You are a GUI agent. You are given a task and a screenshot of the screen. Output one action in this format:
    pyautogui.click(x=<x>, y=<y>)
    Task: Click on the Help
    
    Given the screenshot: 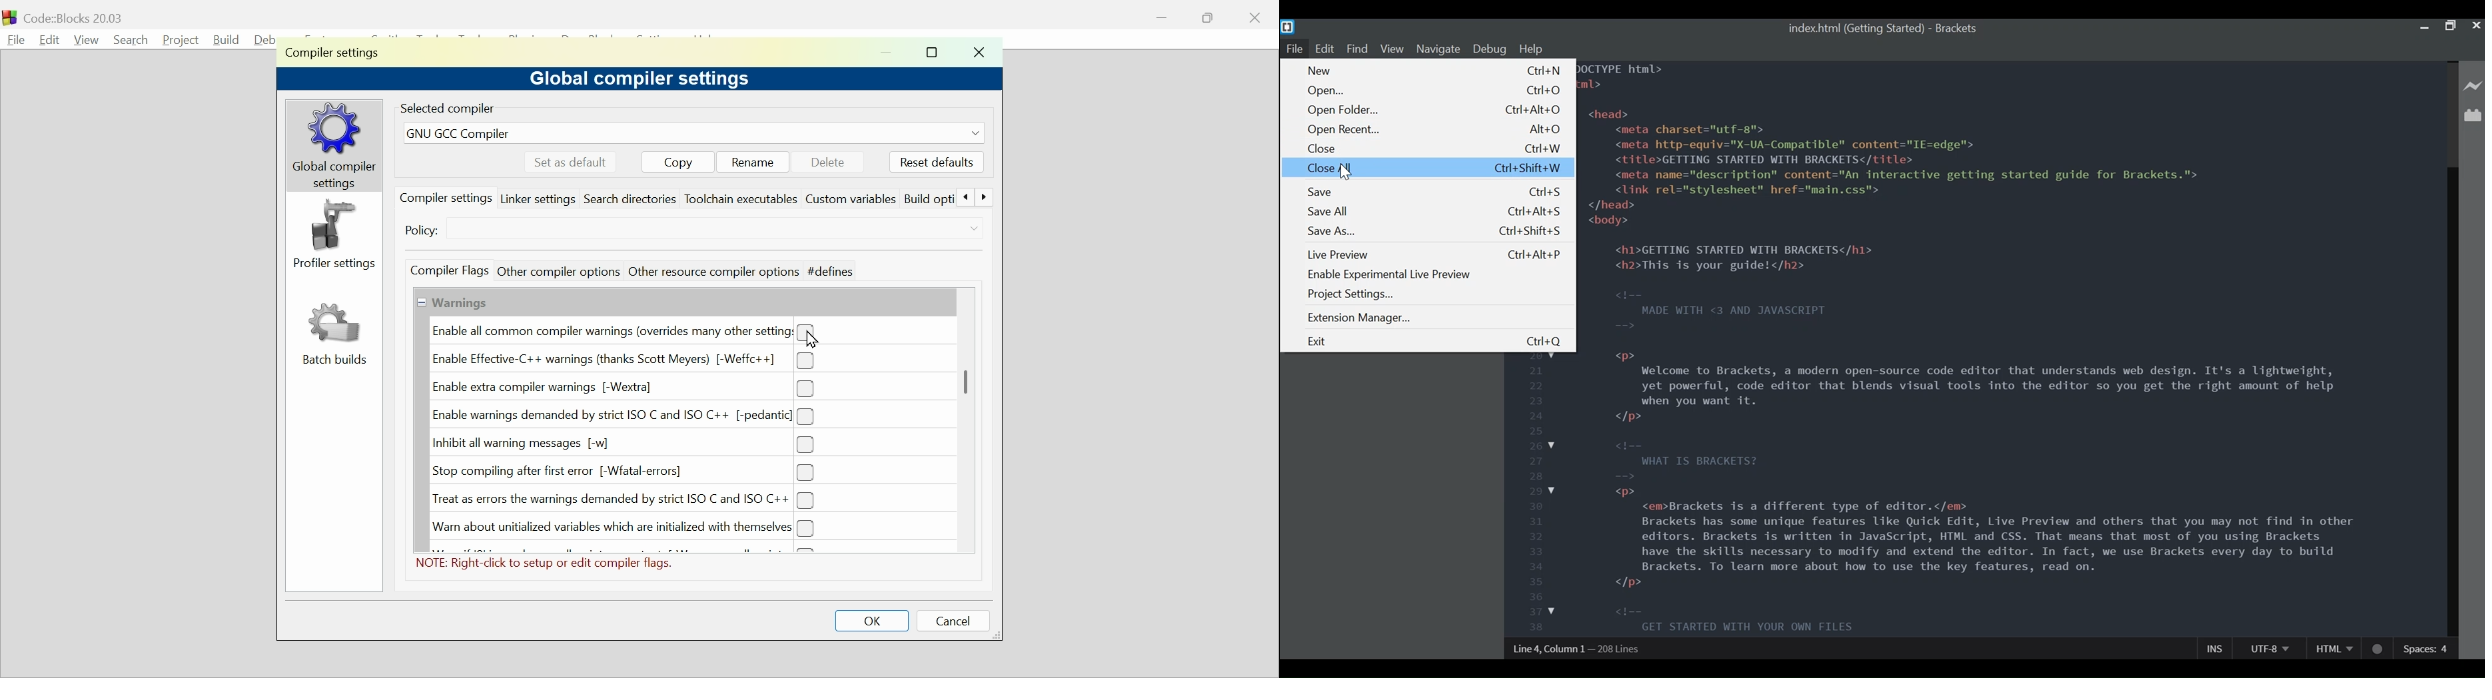 What is the action you would take?
    pyautogui.click(x=1532, y=48)
    